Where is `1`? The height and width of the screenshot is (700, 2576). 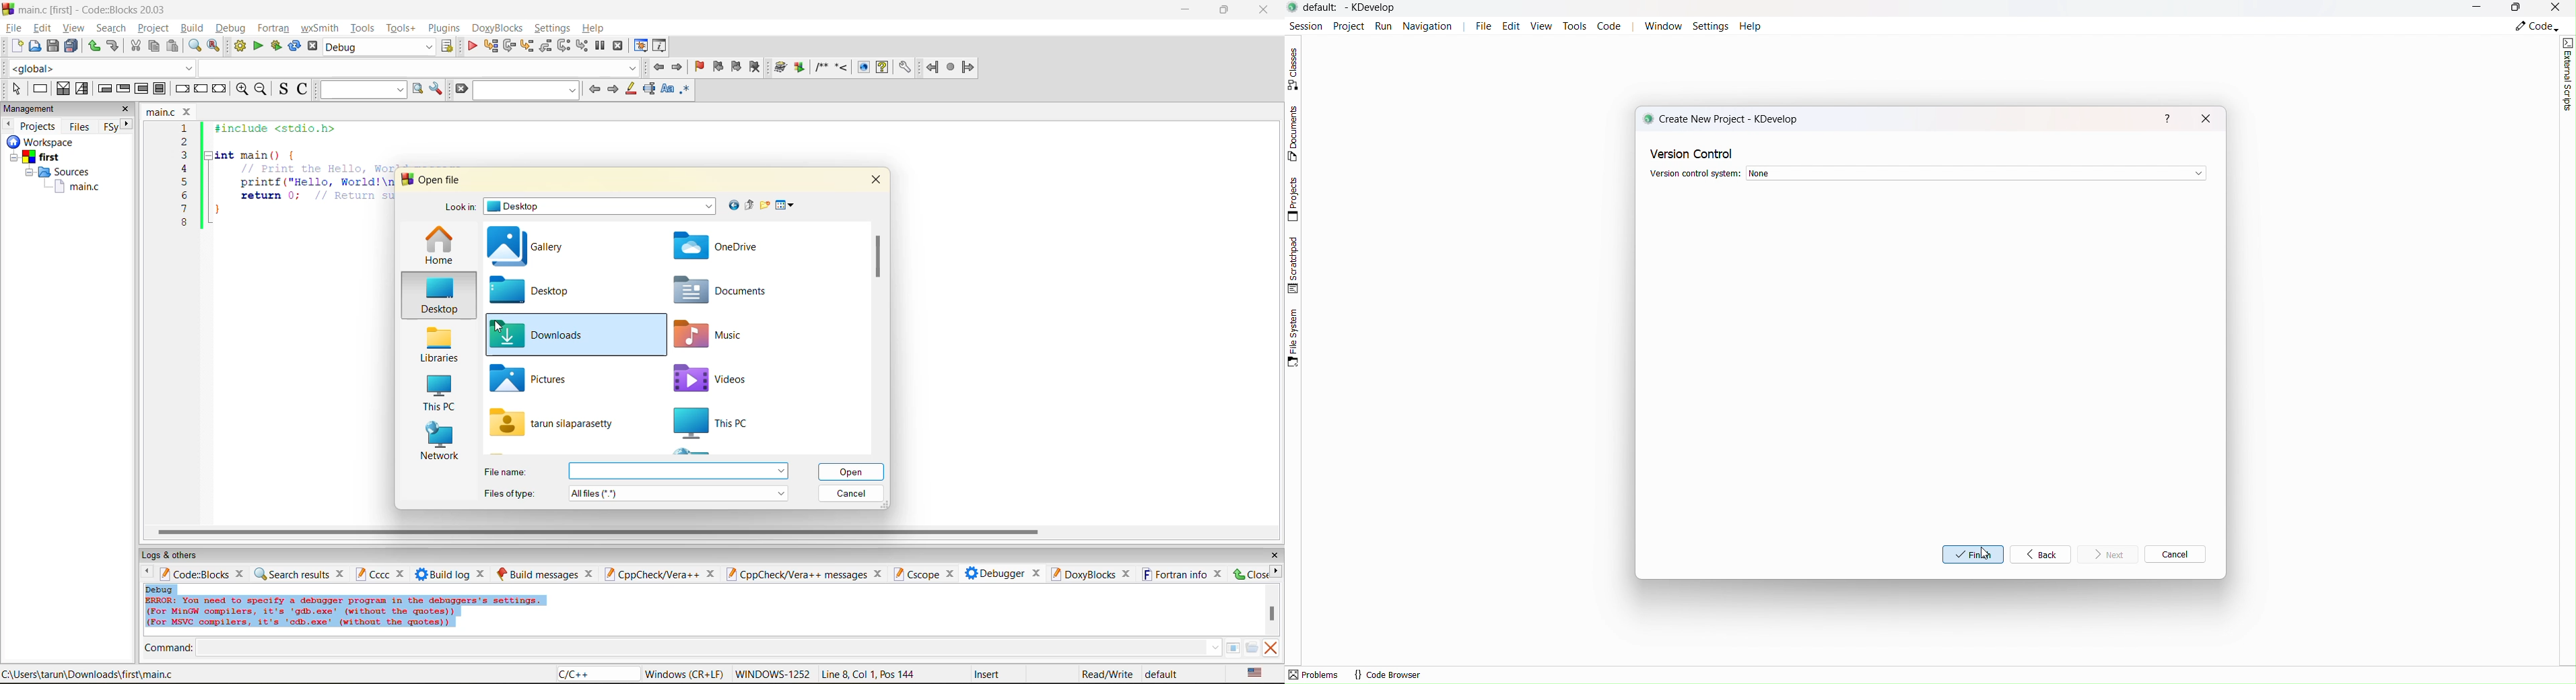 1 is located at coordinates (186, 129).